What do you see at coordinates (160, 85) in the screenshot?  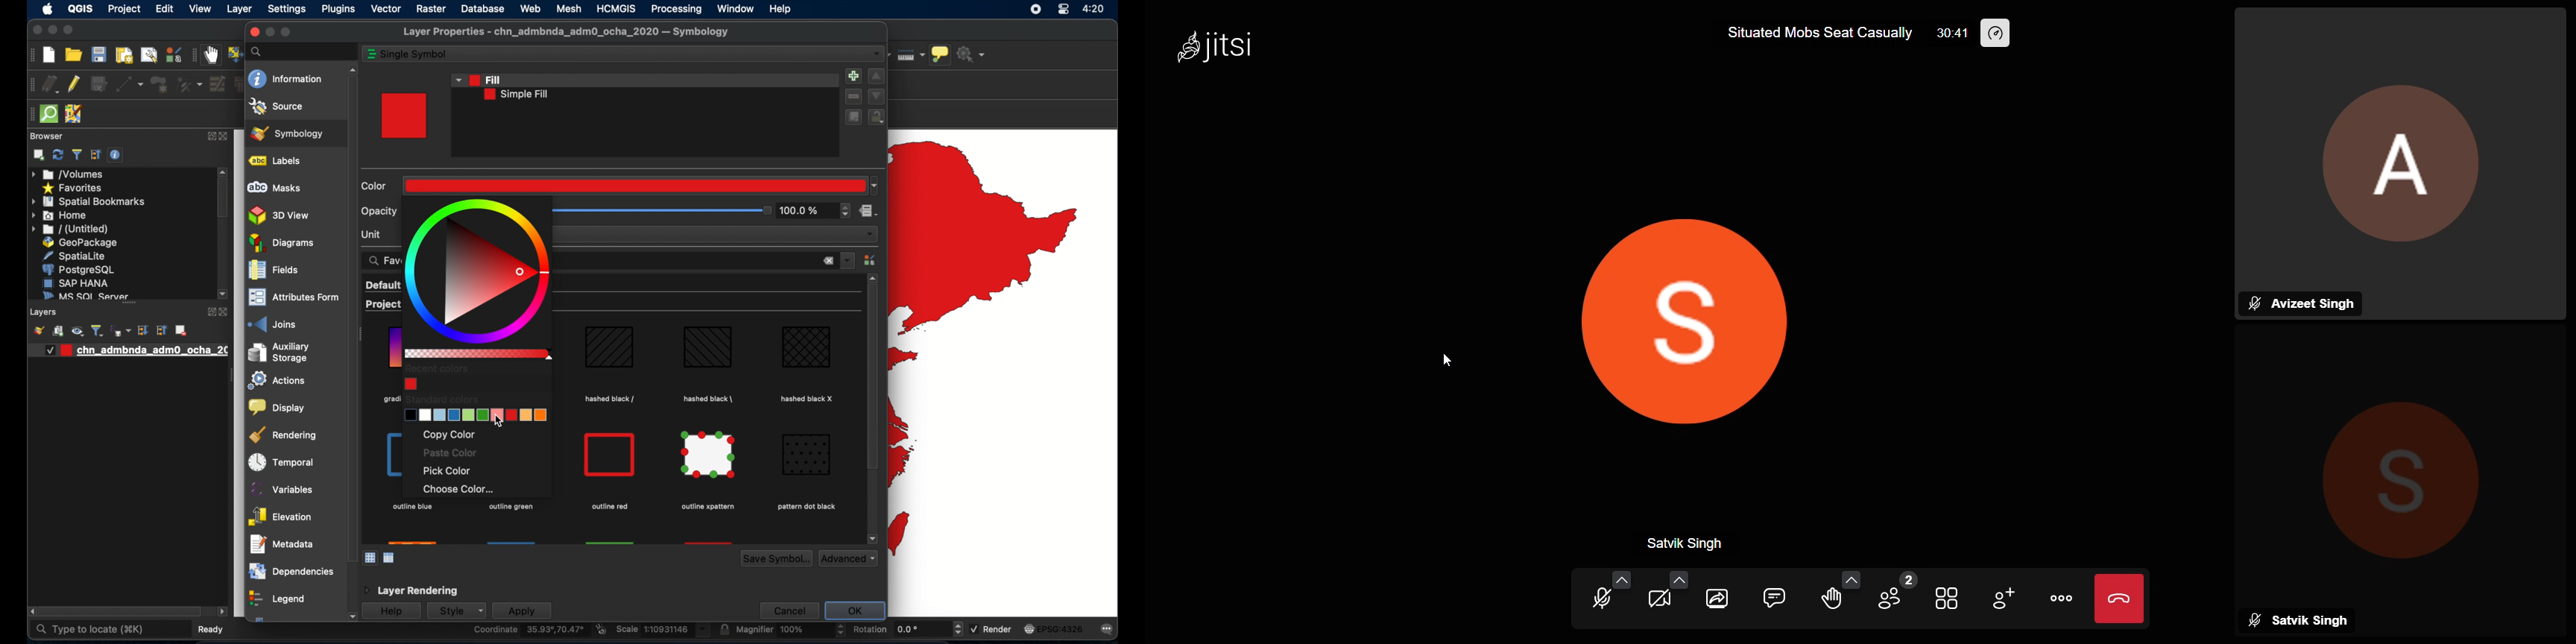 I see `add polygon feature` at bounding box center [160, 85].